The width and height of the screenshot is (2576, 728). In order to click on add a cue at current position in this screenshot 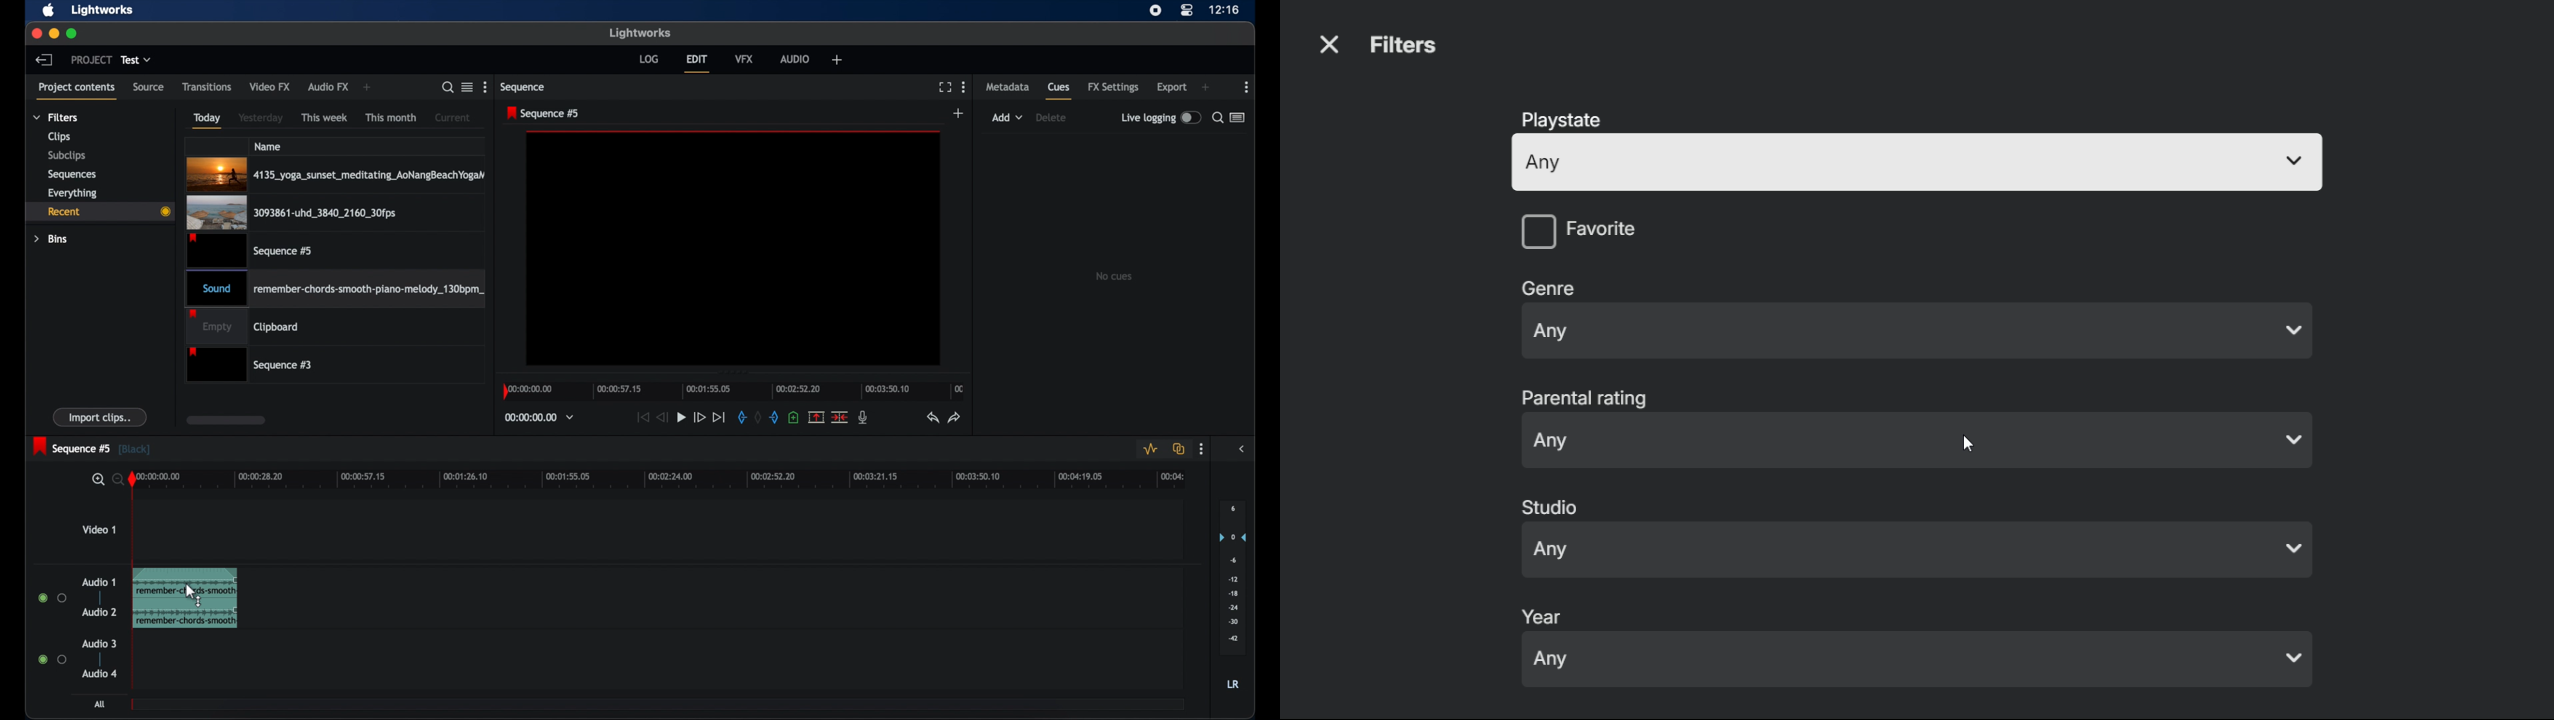, I will do `click(793, 417)`.